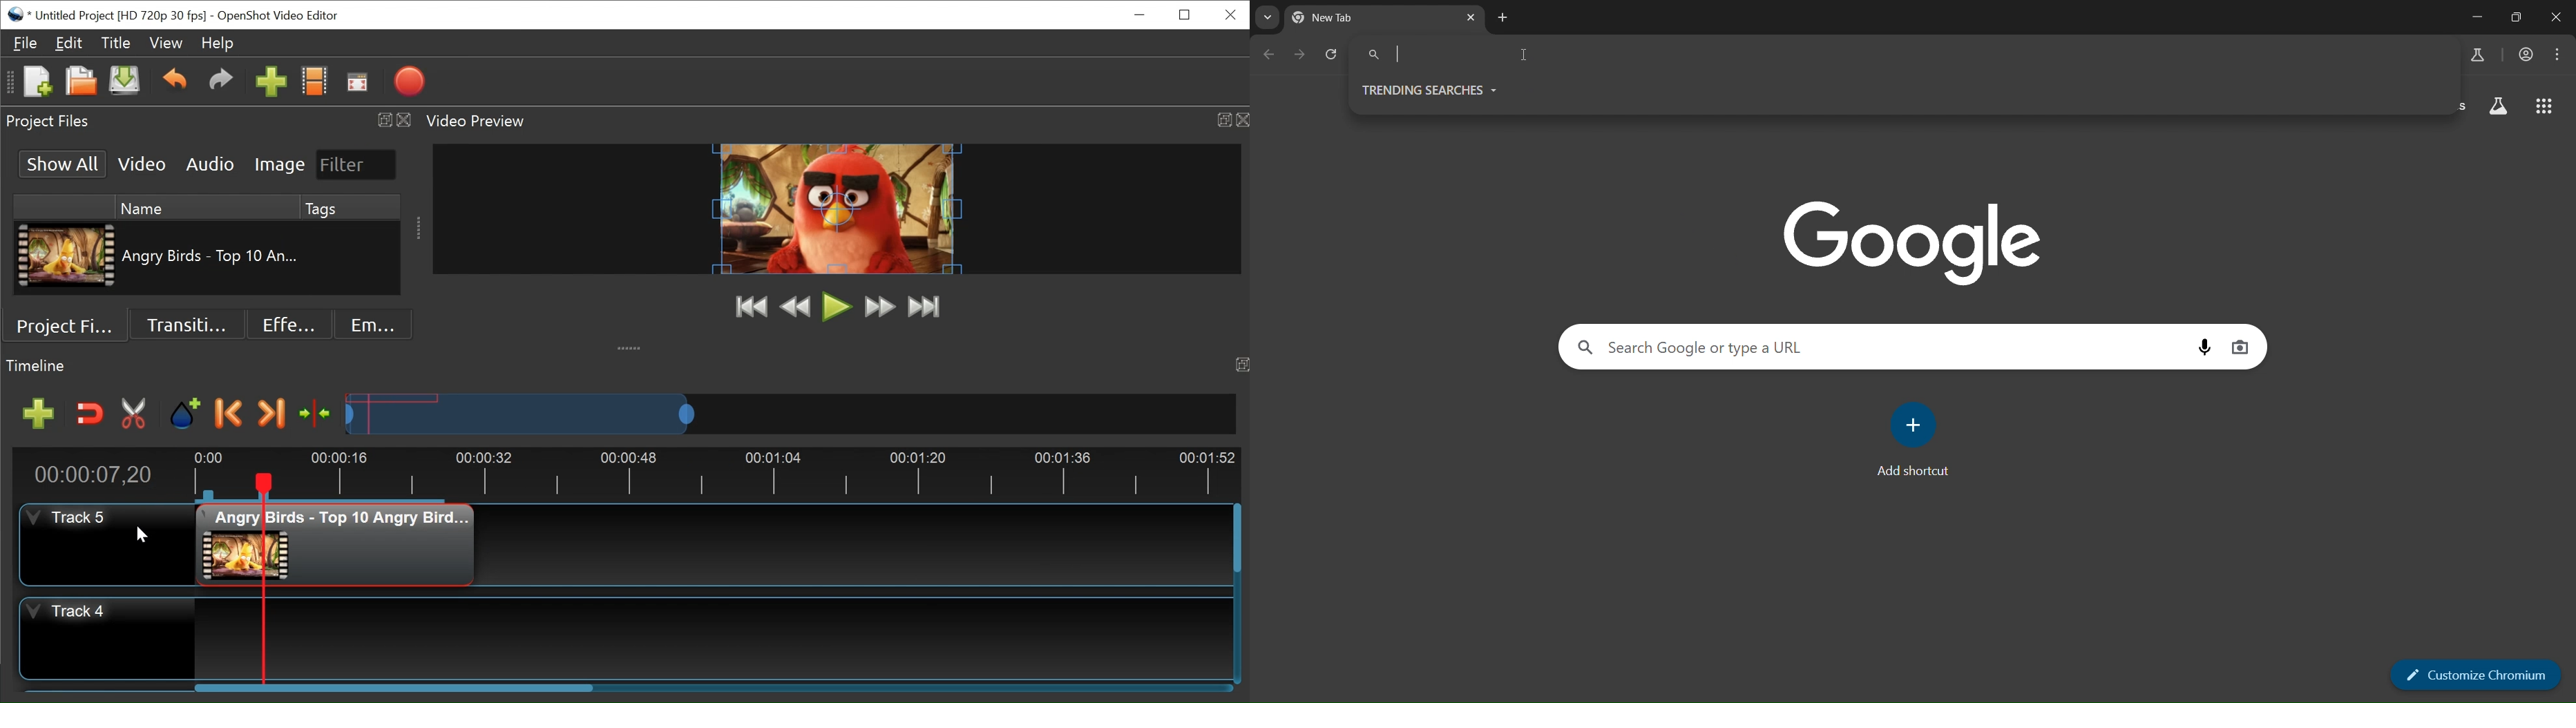 This screenshot has width=2576, height=728. I want to click on Help, so click(220, 45).